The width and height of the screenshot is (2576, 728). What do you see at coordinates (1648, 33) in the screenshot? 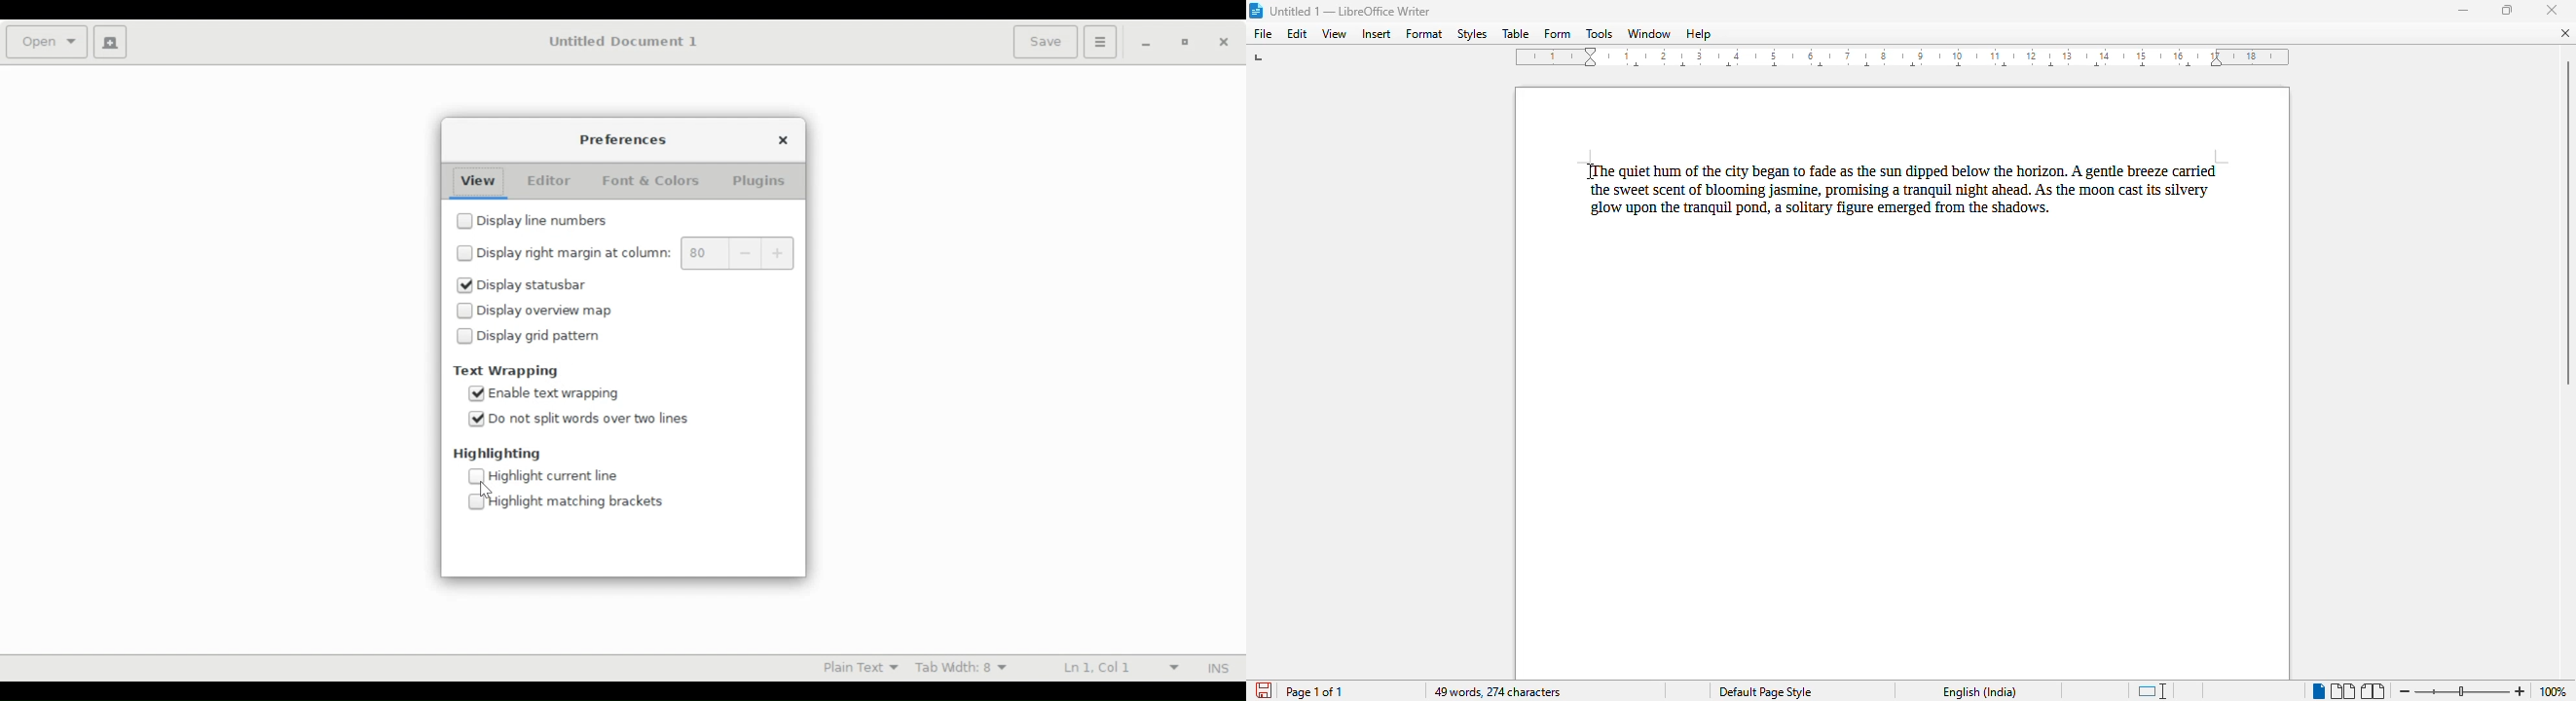
I see `window` at bounding box center [1648, 33].